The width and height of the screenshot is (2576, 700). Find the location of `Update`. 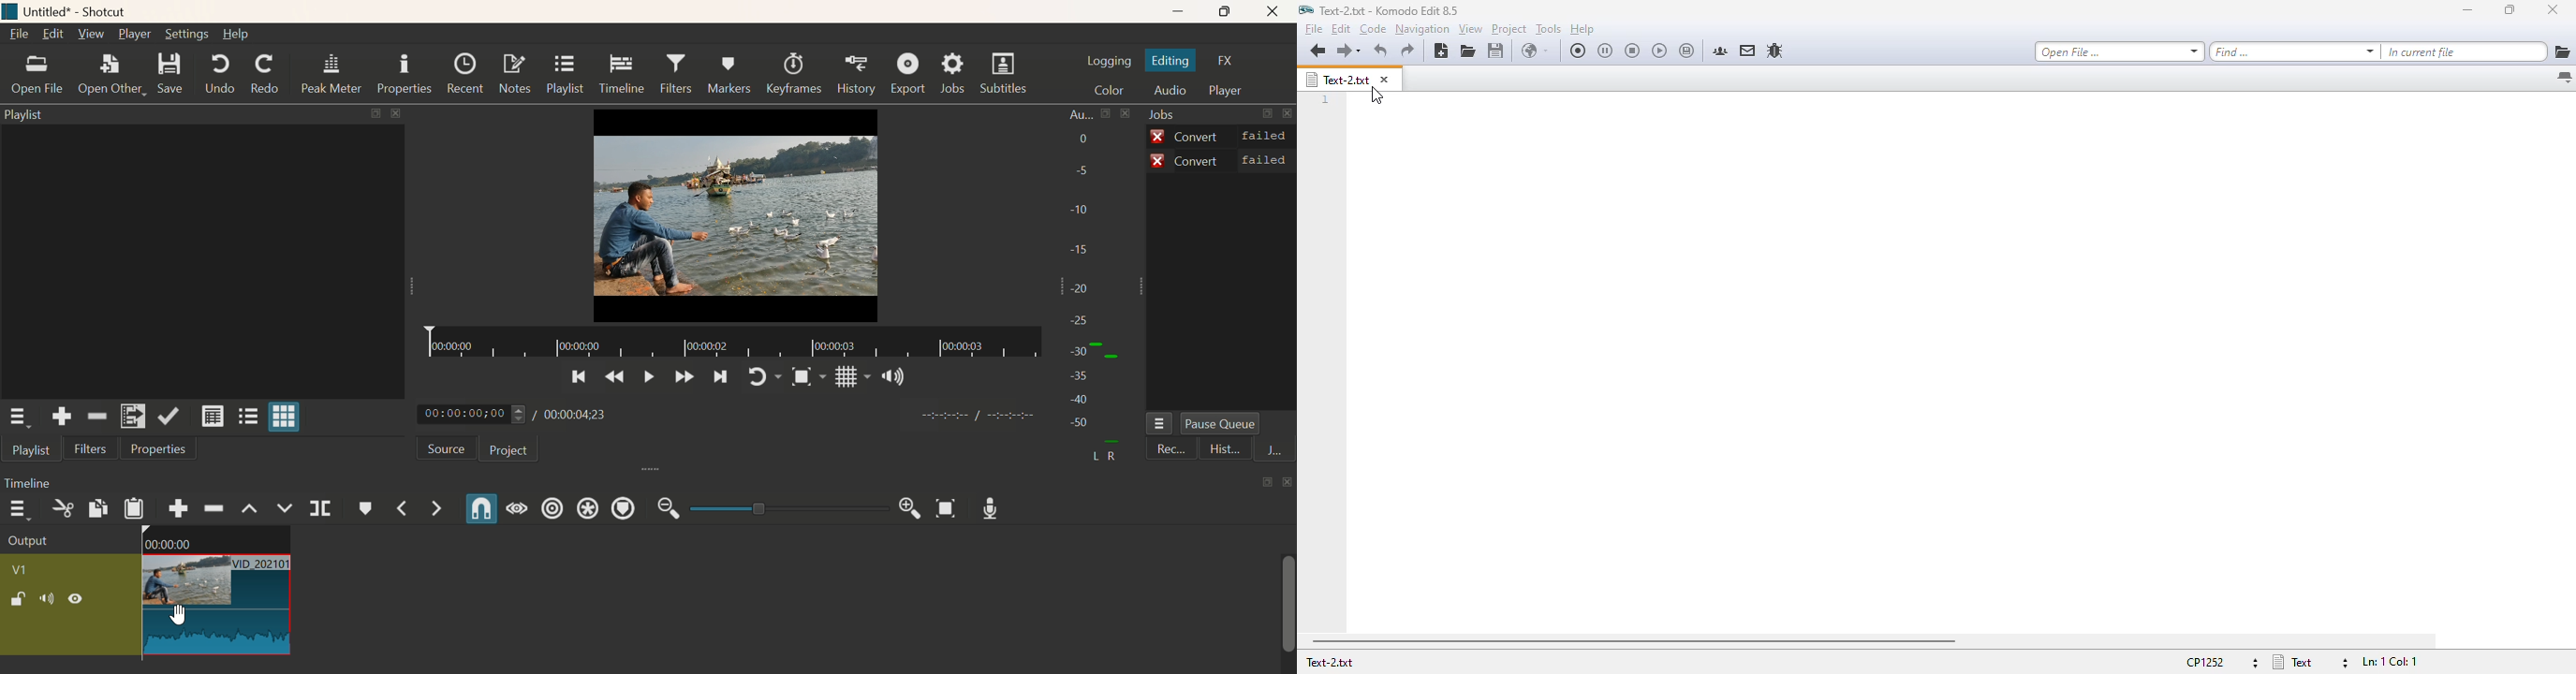

Update is located at coordinates (171, 417).